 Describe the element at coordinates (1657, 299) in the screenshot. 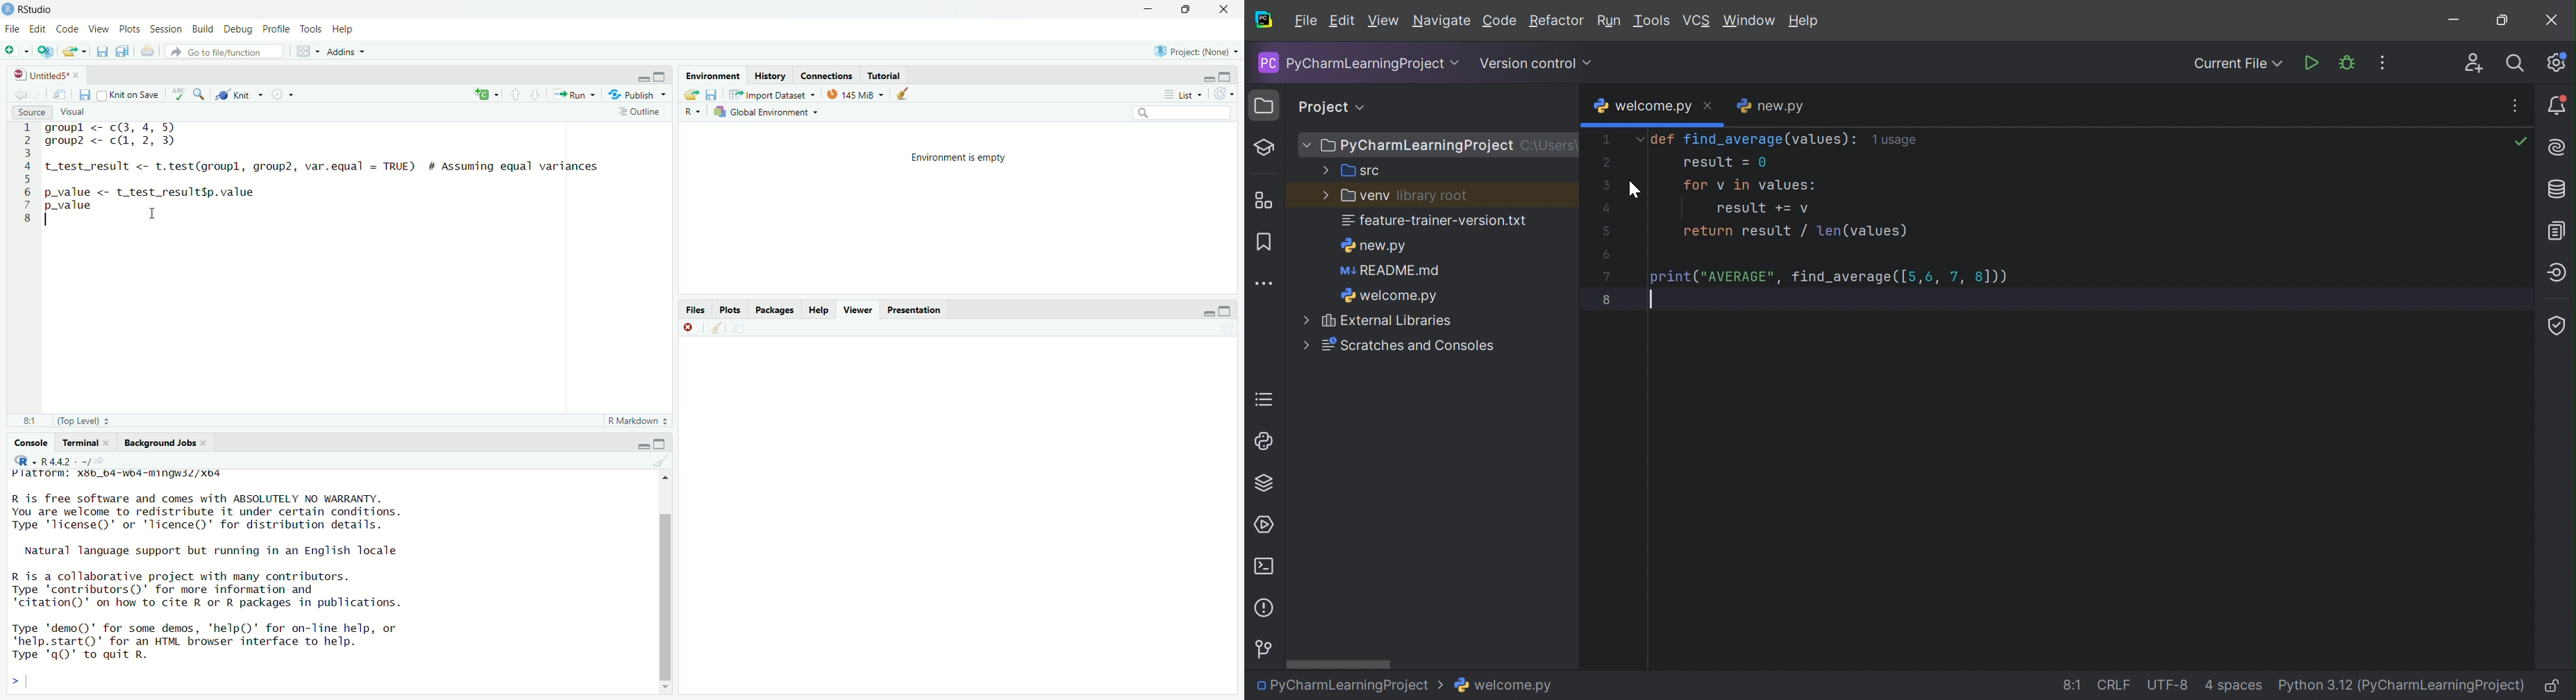

I see `Type text` at that location.